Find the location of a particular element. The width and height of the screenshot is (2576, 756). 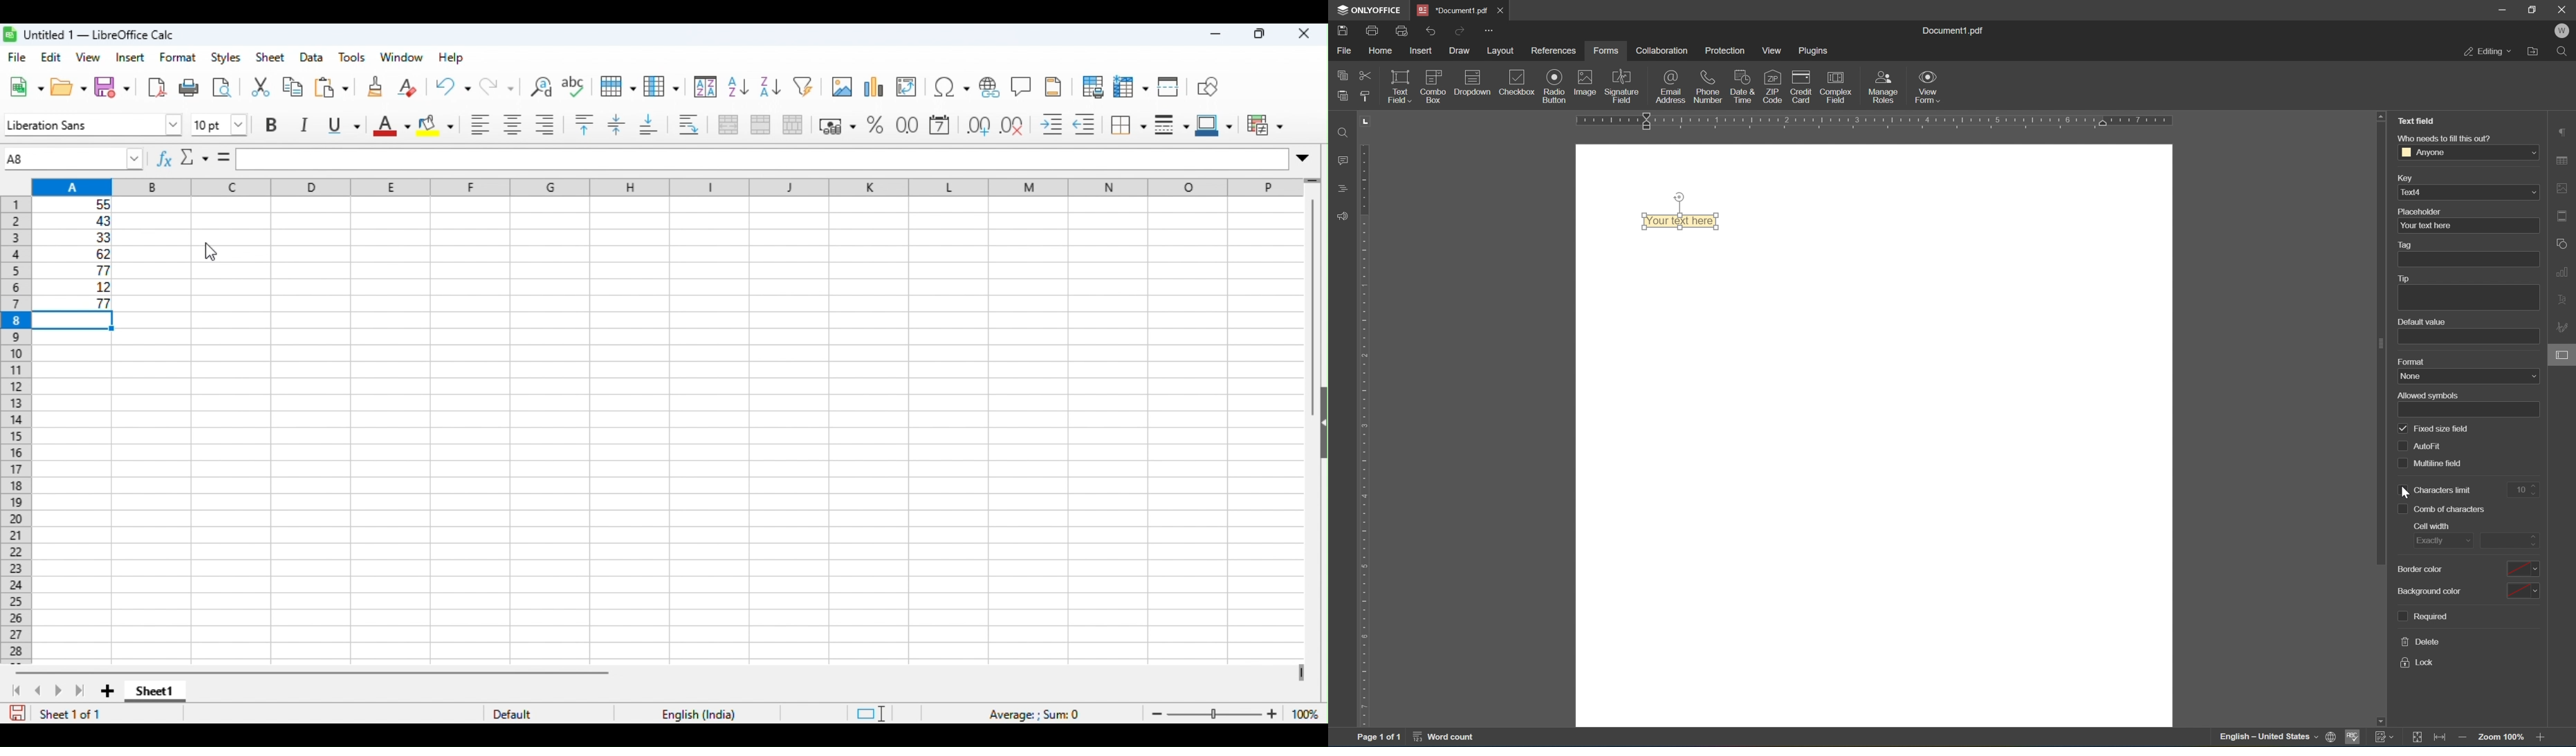

zoom out is located at coordinates (2543, 738).